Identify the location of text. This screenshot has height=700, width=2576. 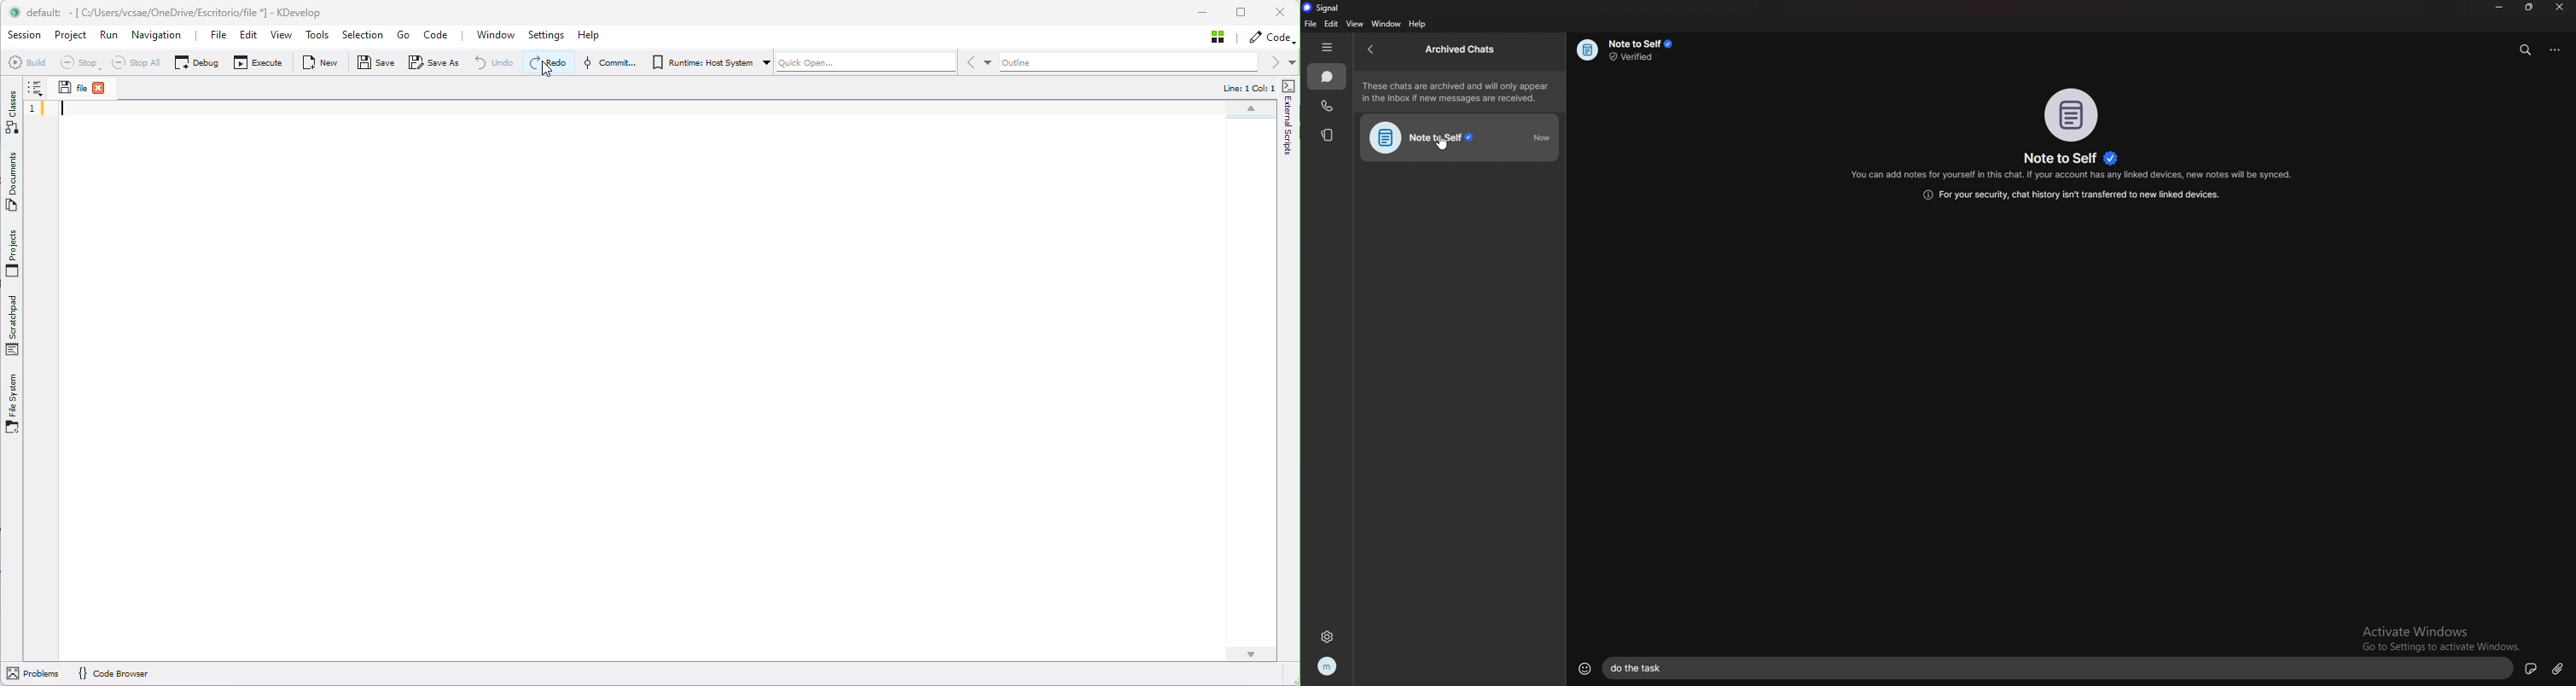
(1647, 668).